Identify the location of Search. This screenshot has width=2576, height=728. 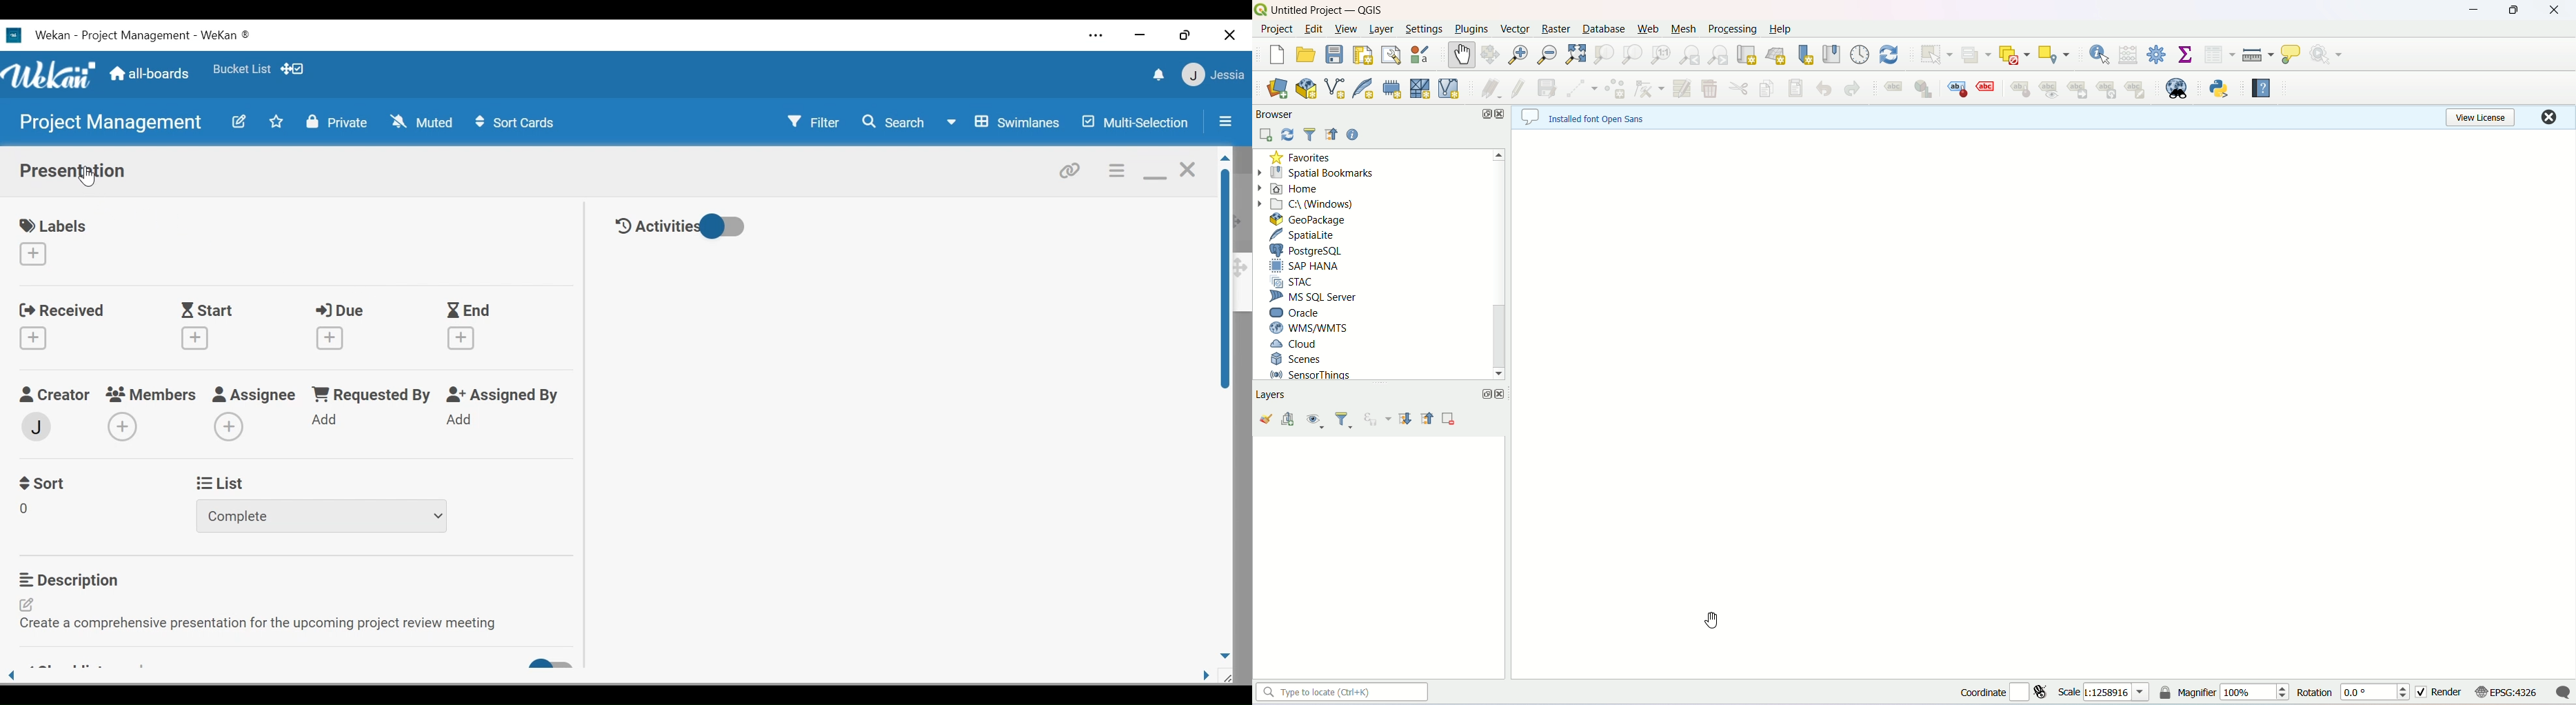
(894, 122).